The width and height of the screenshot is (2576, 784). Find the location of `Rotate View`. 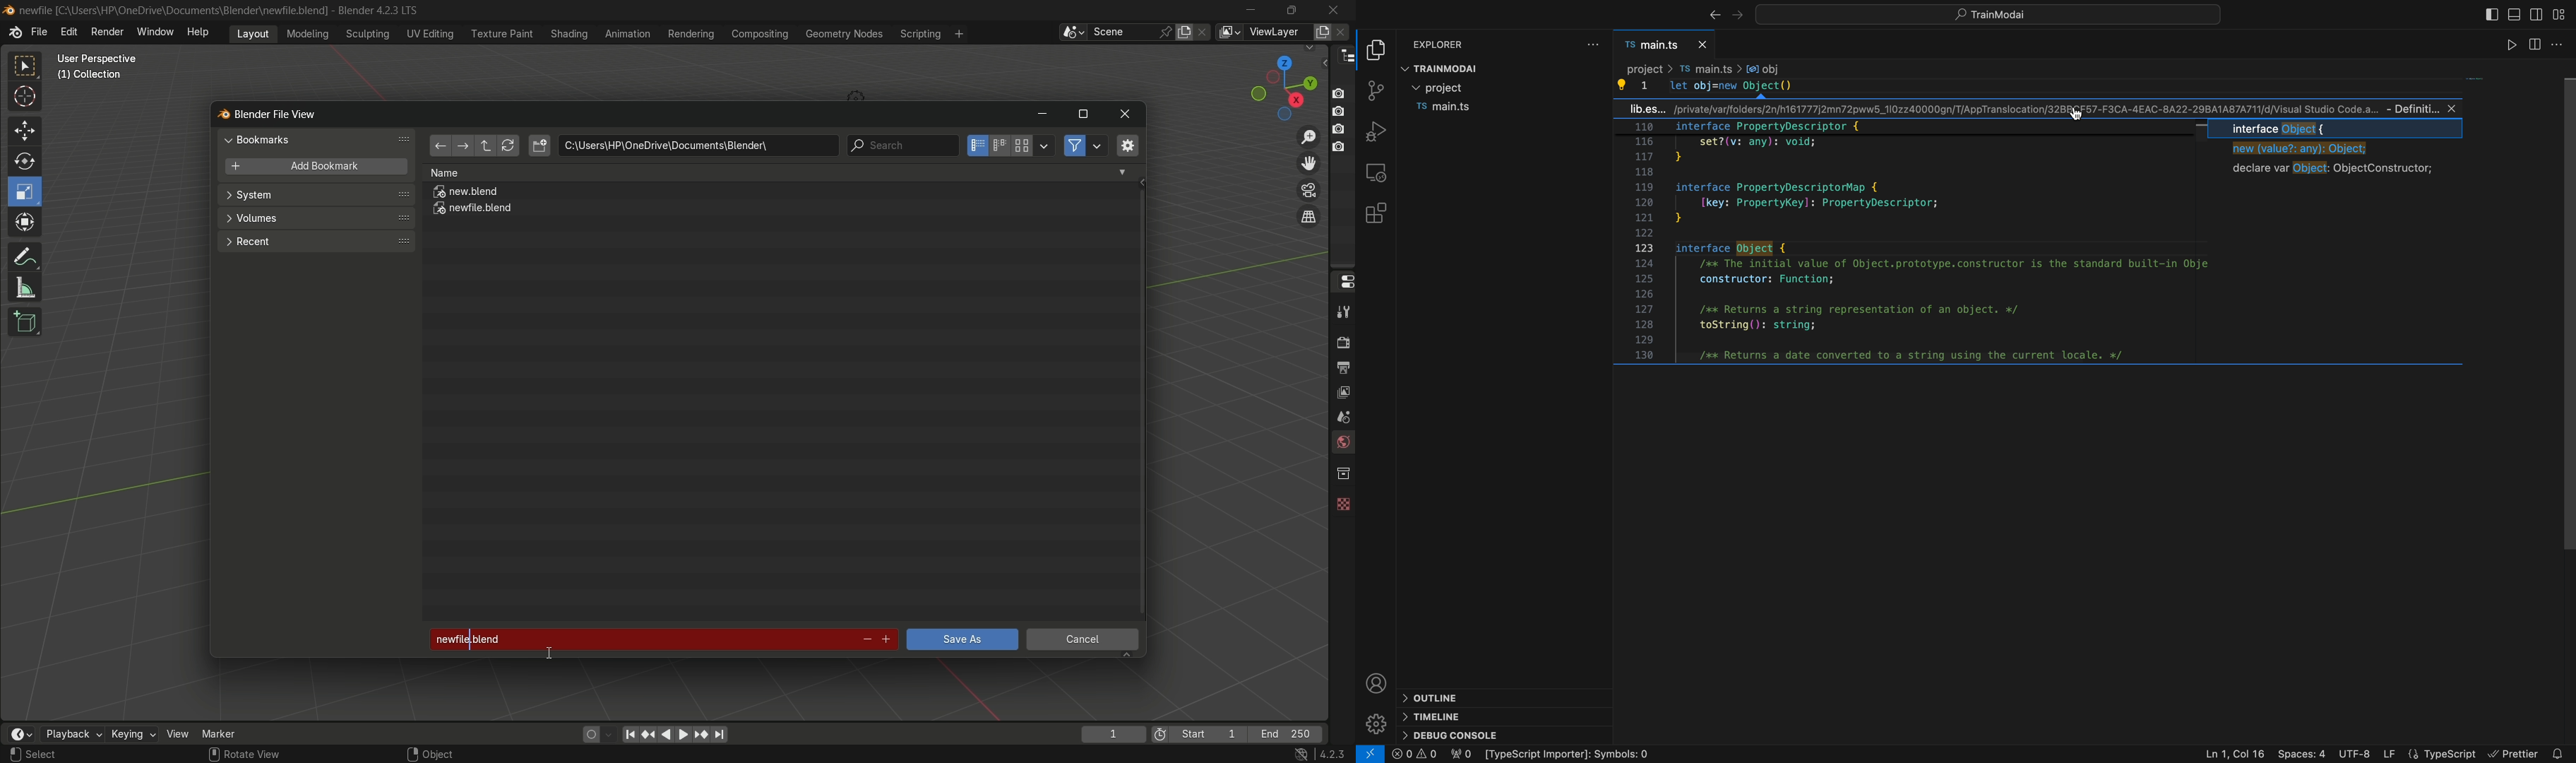

Rotate View is located at coordinates (244, 755).